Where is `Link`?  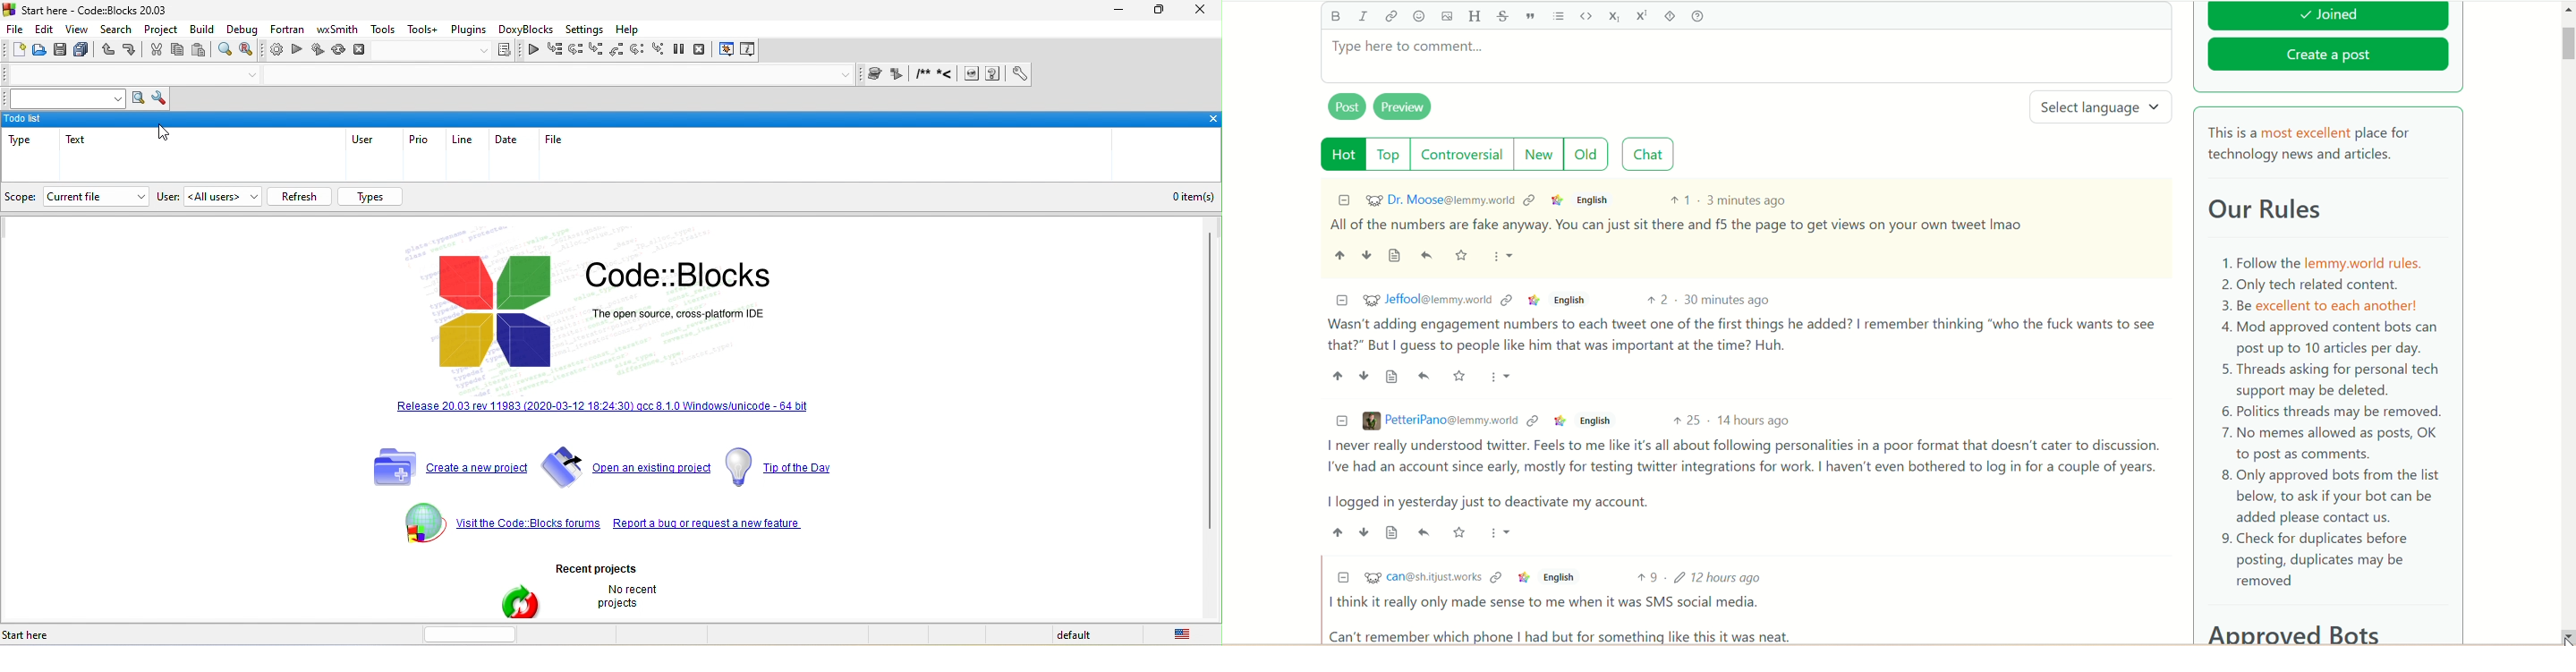
Link is located at coordinates (1558, 200).